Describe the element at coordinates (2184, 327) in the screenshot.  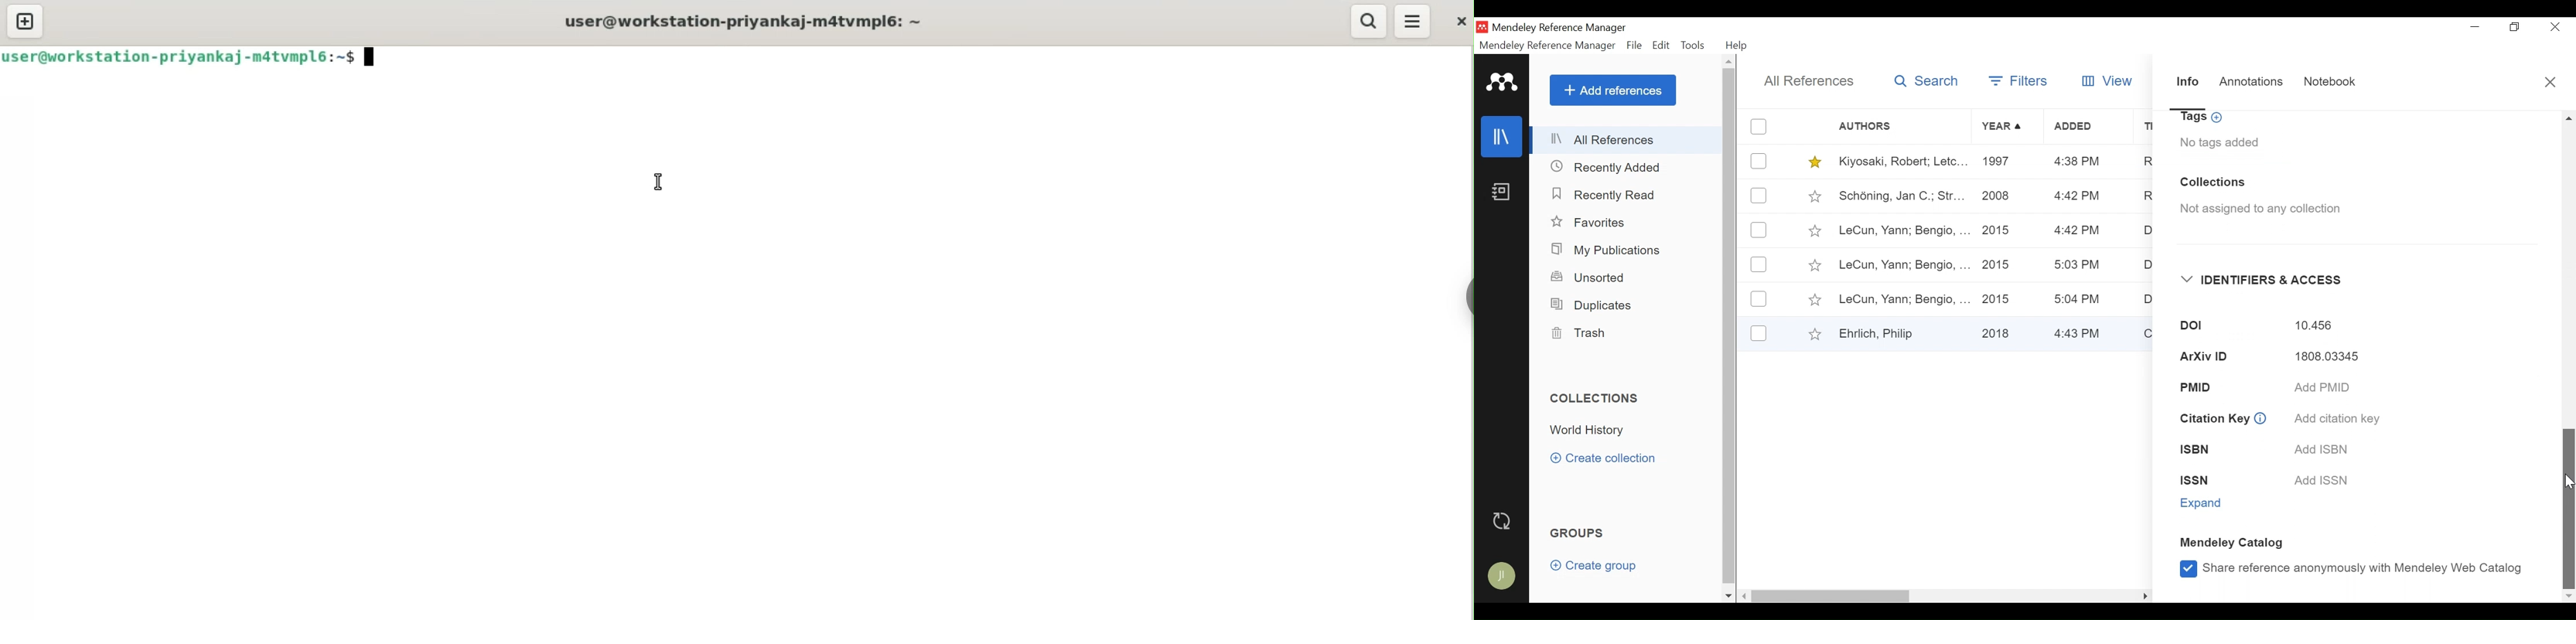
I see `DOI` at that location.